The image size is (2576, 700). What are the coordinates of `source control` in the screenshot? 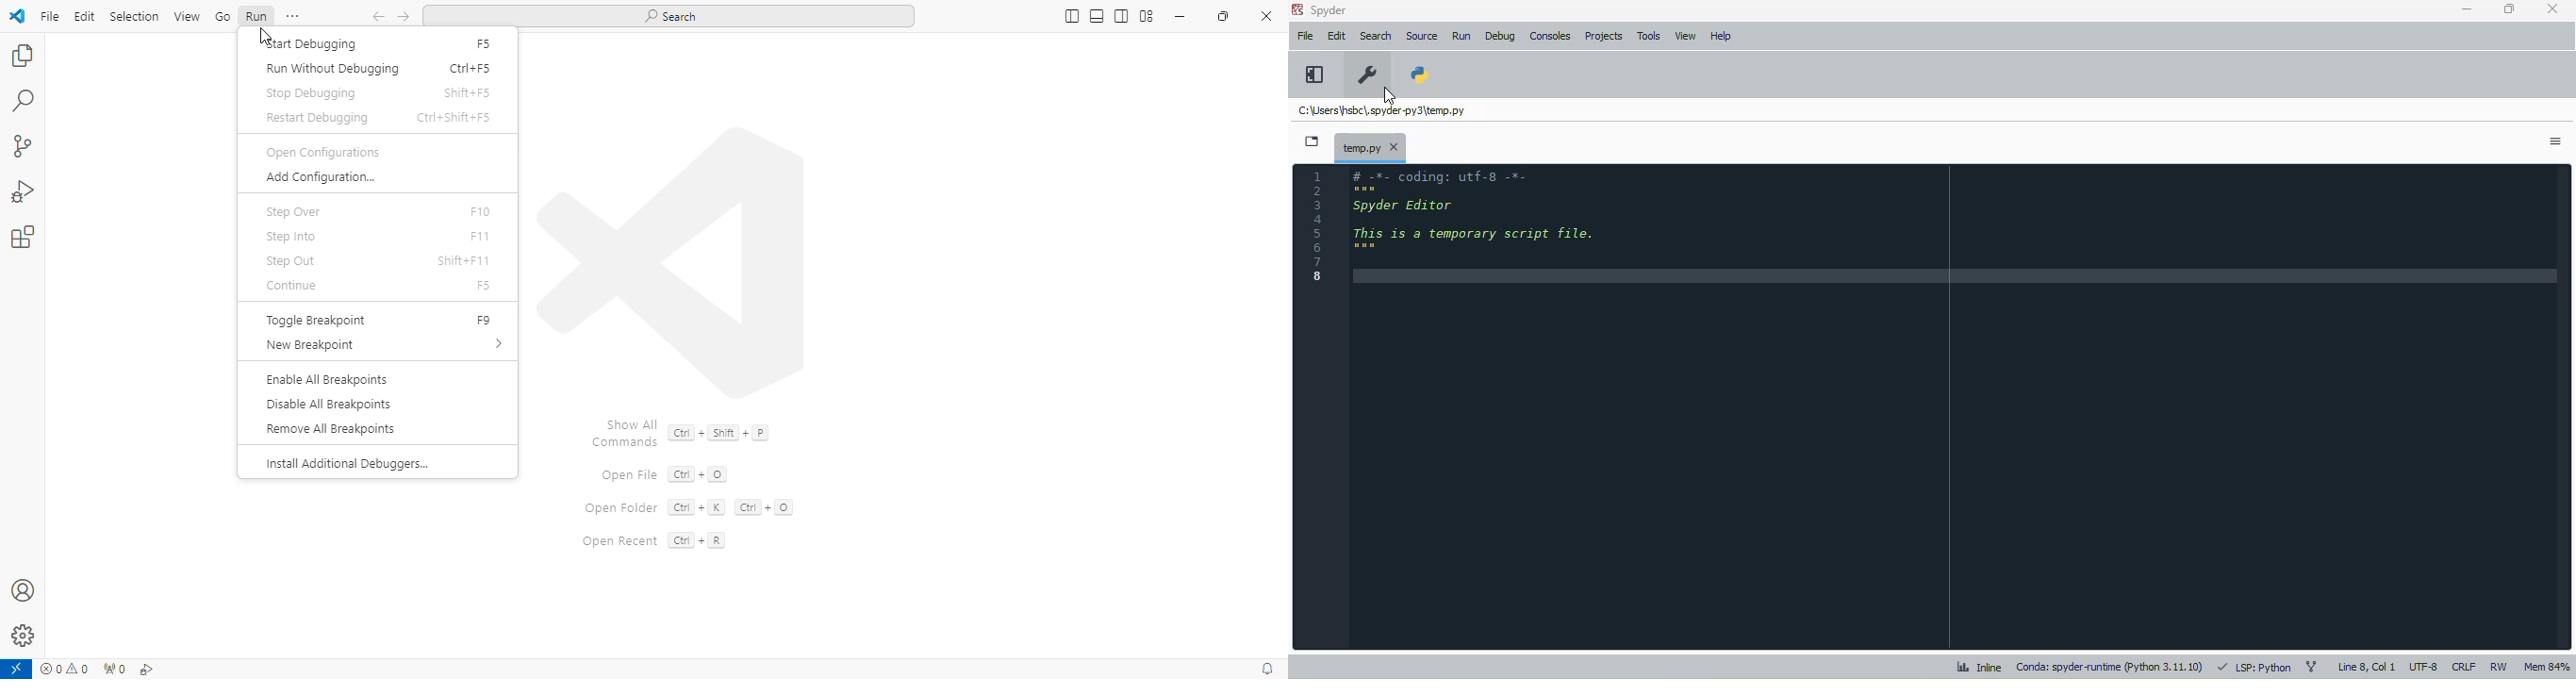 It's located at (23, 147).